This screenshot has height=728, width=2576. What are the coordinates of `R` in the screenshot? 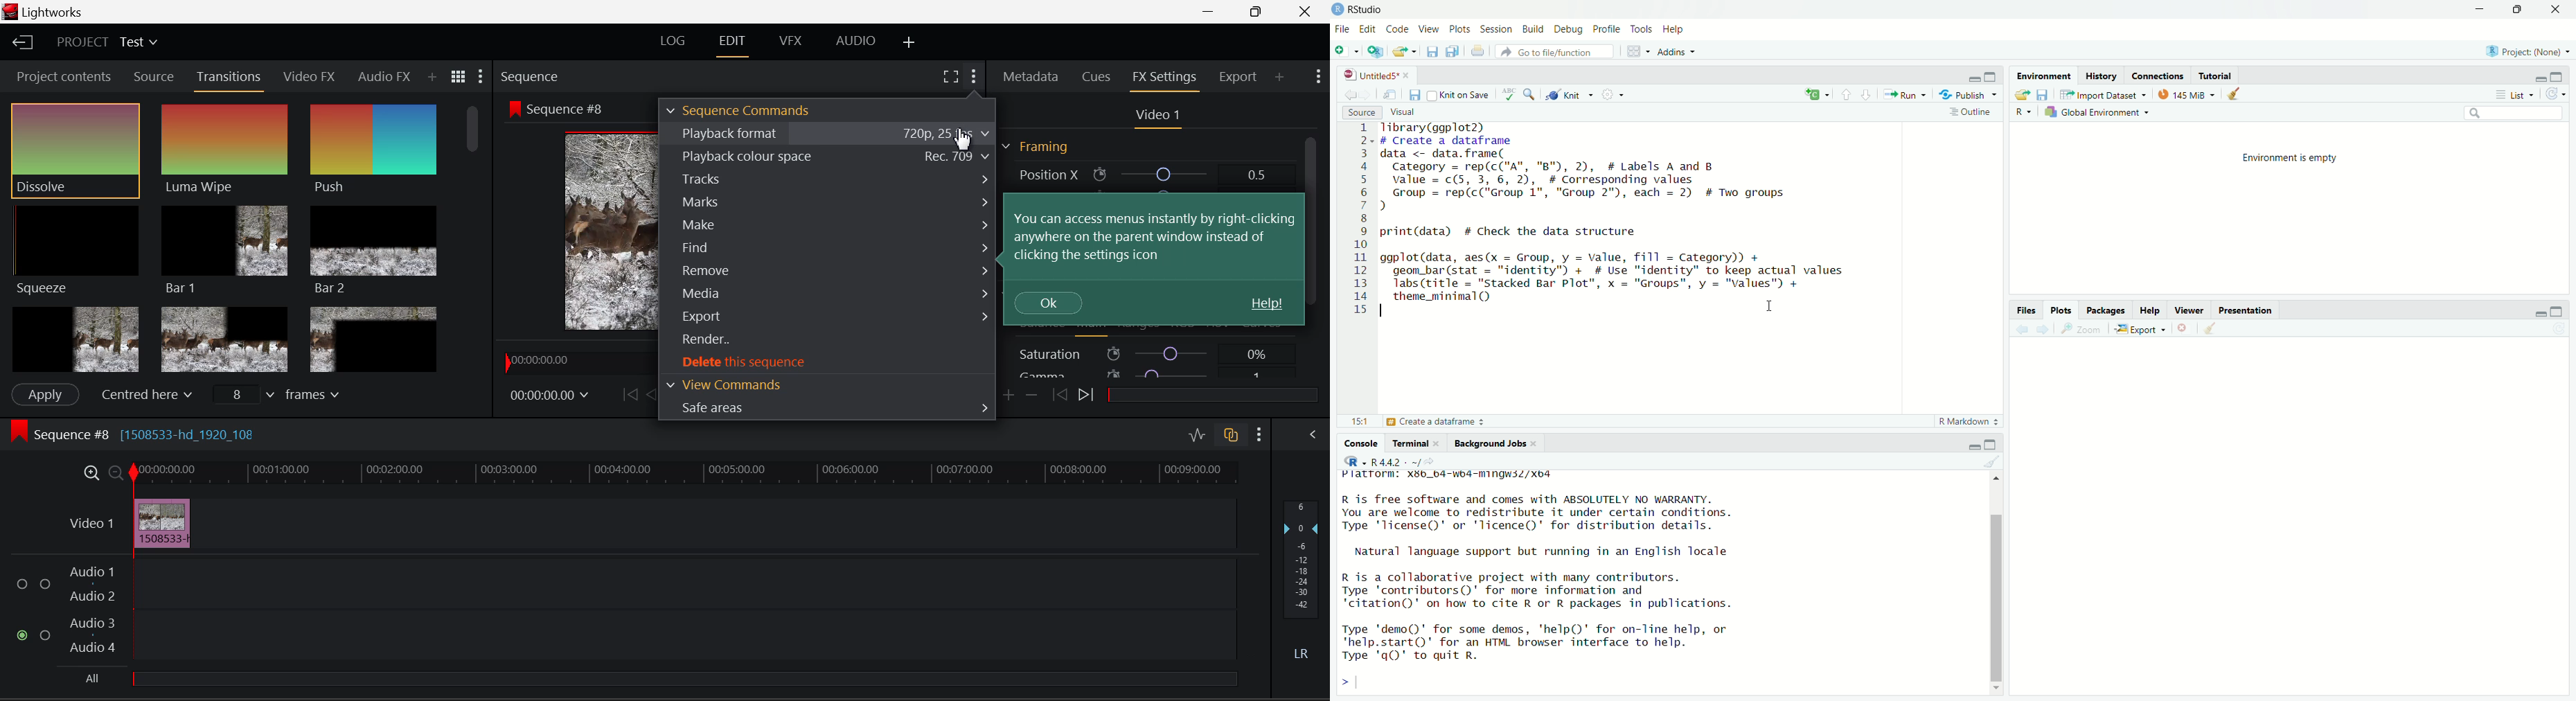 It's located at (1355, 461).